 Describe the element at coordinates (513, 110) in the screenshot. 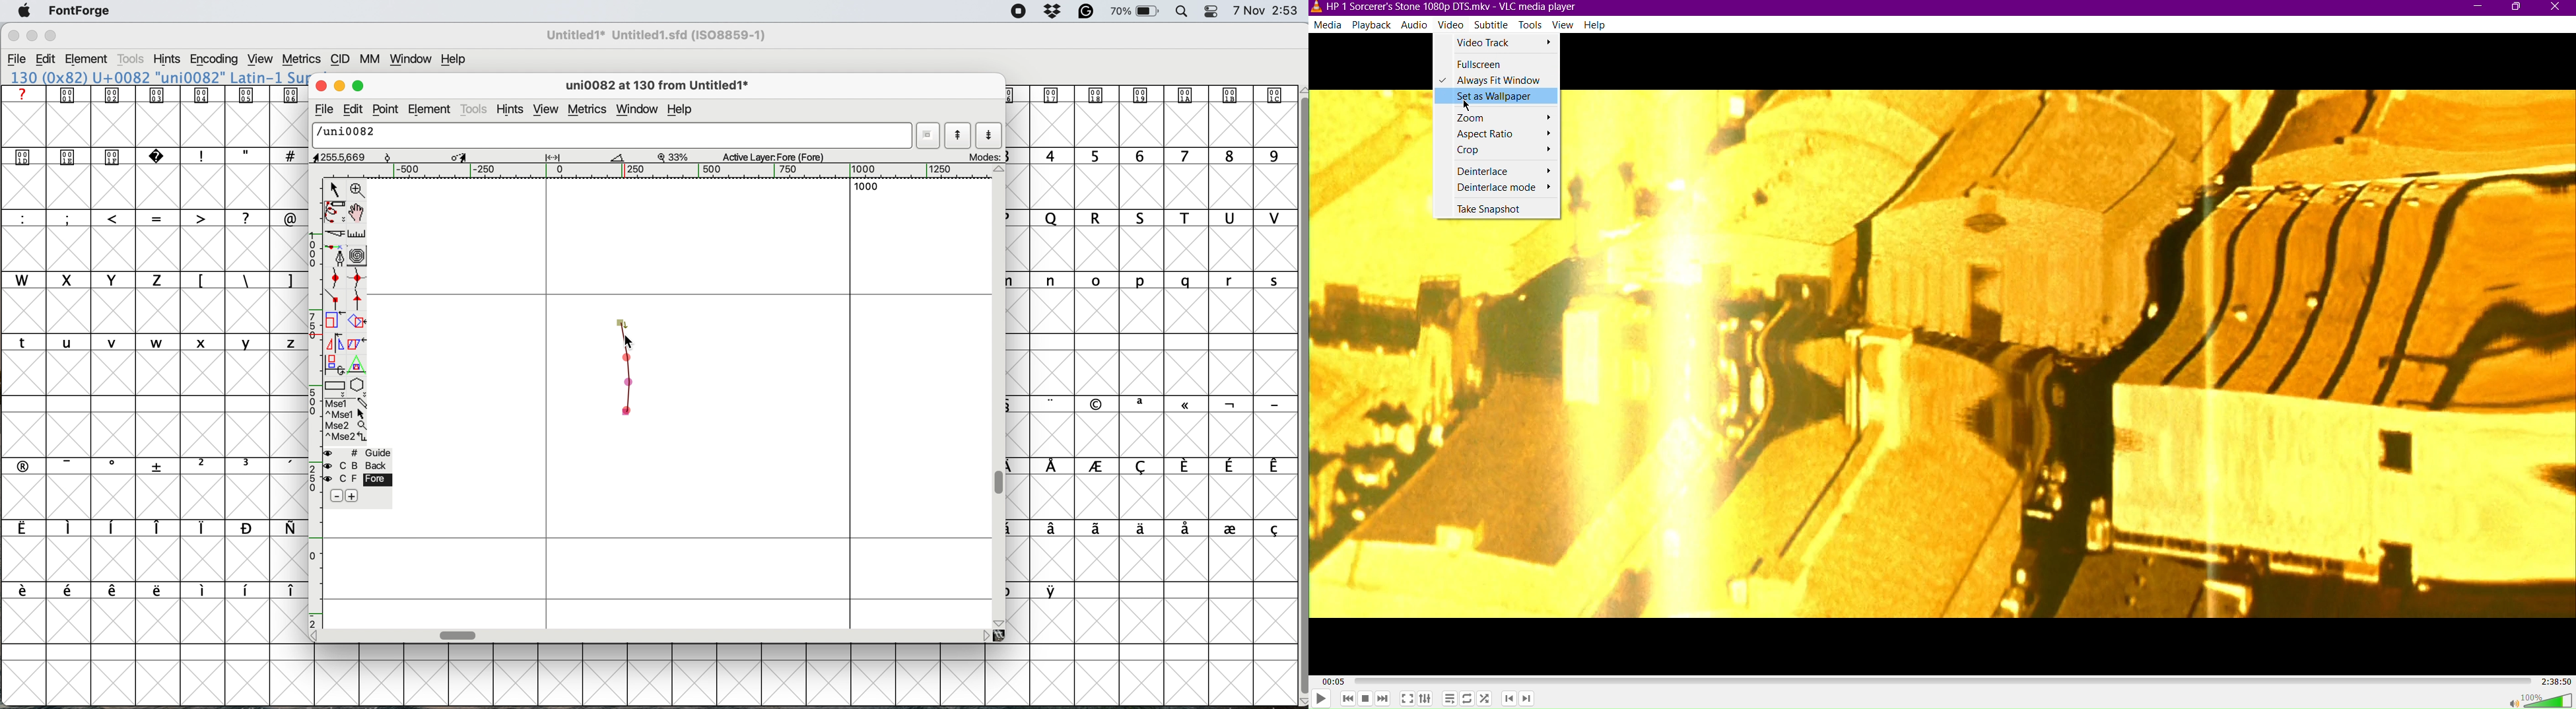

I see `hints` at that location.